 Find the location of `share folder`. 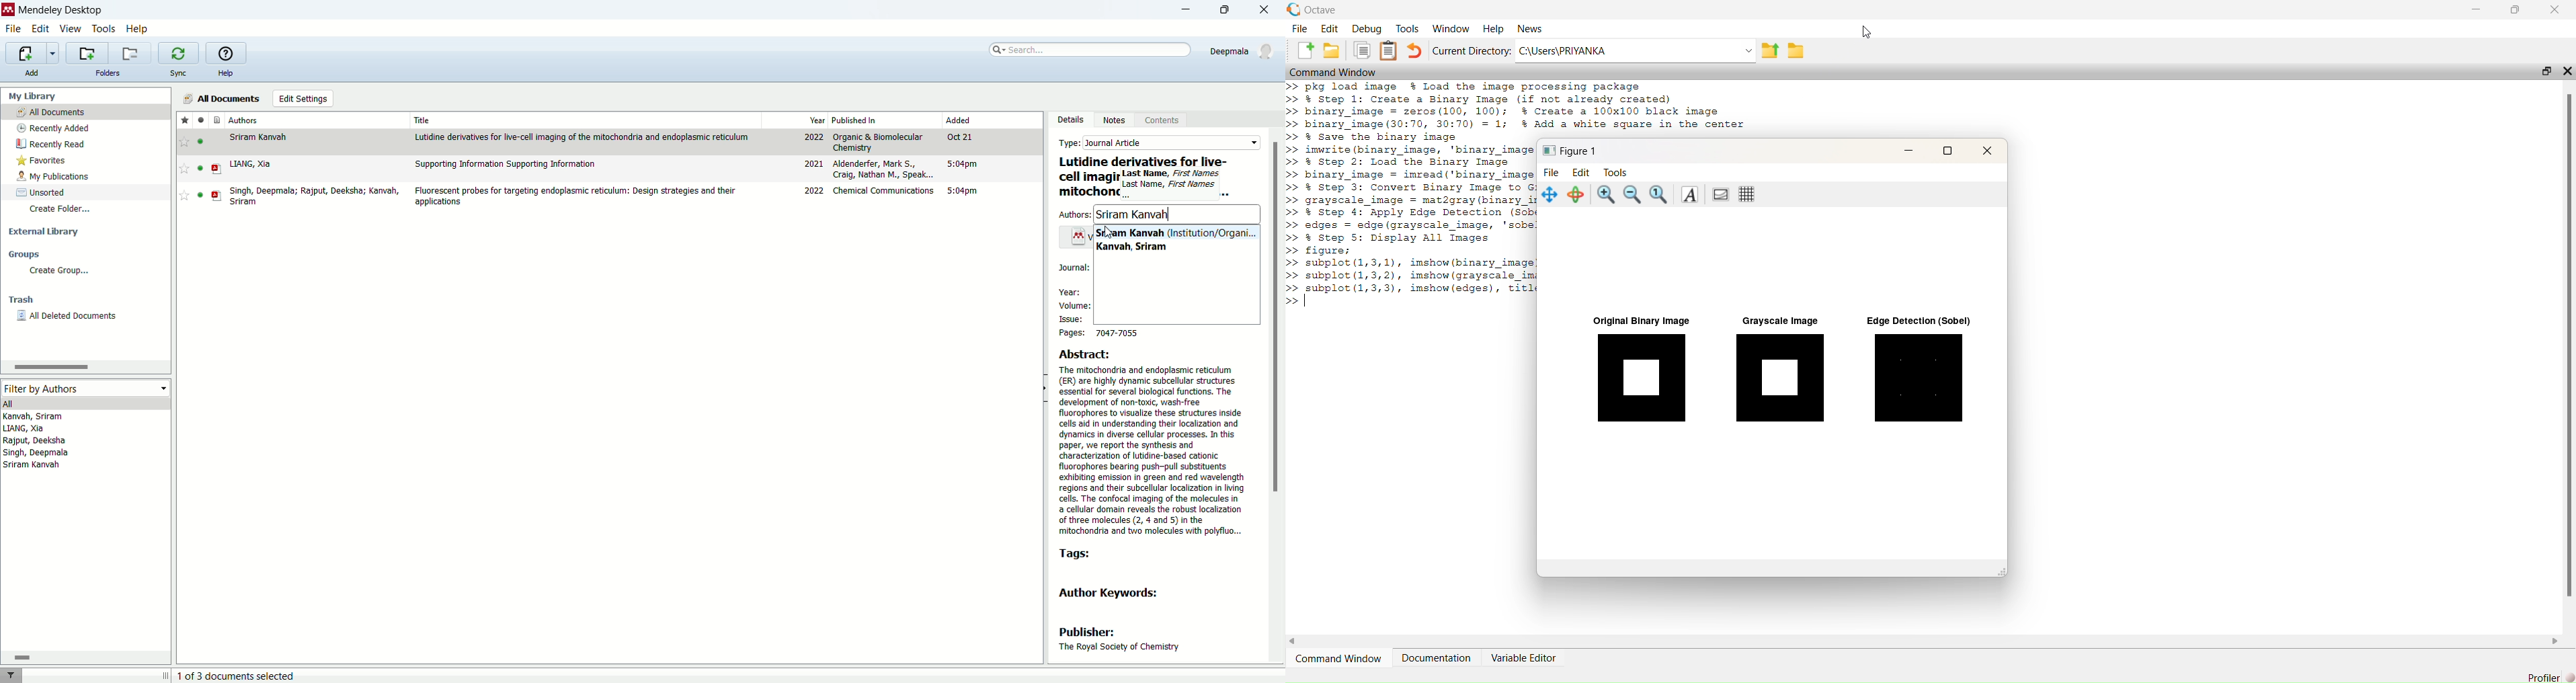

share folder is located at coordinates (1771, 50).